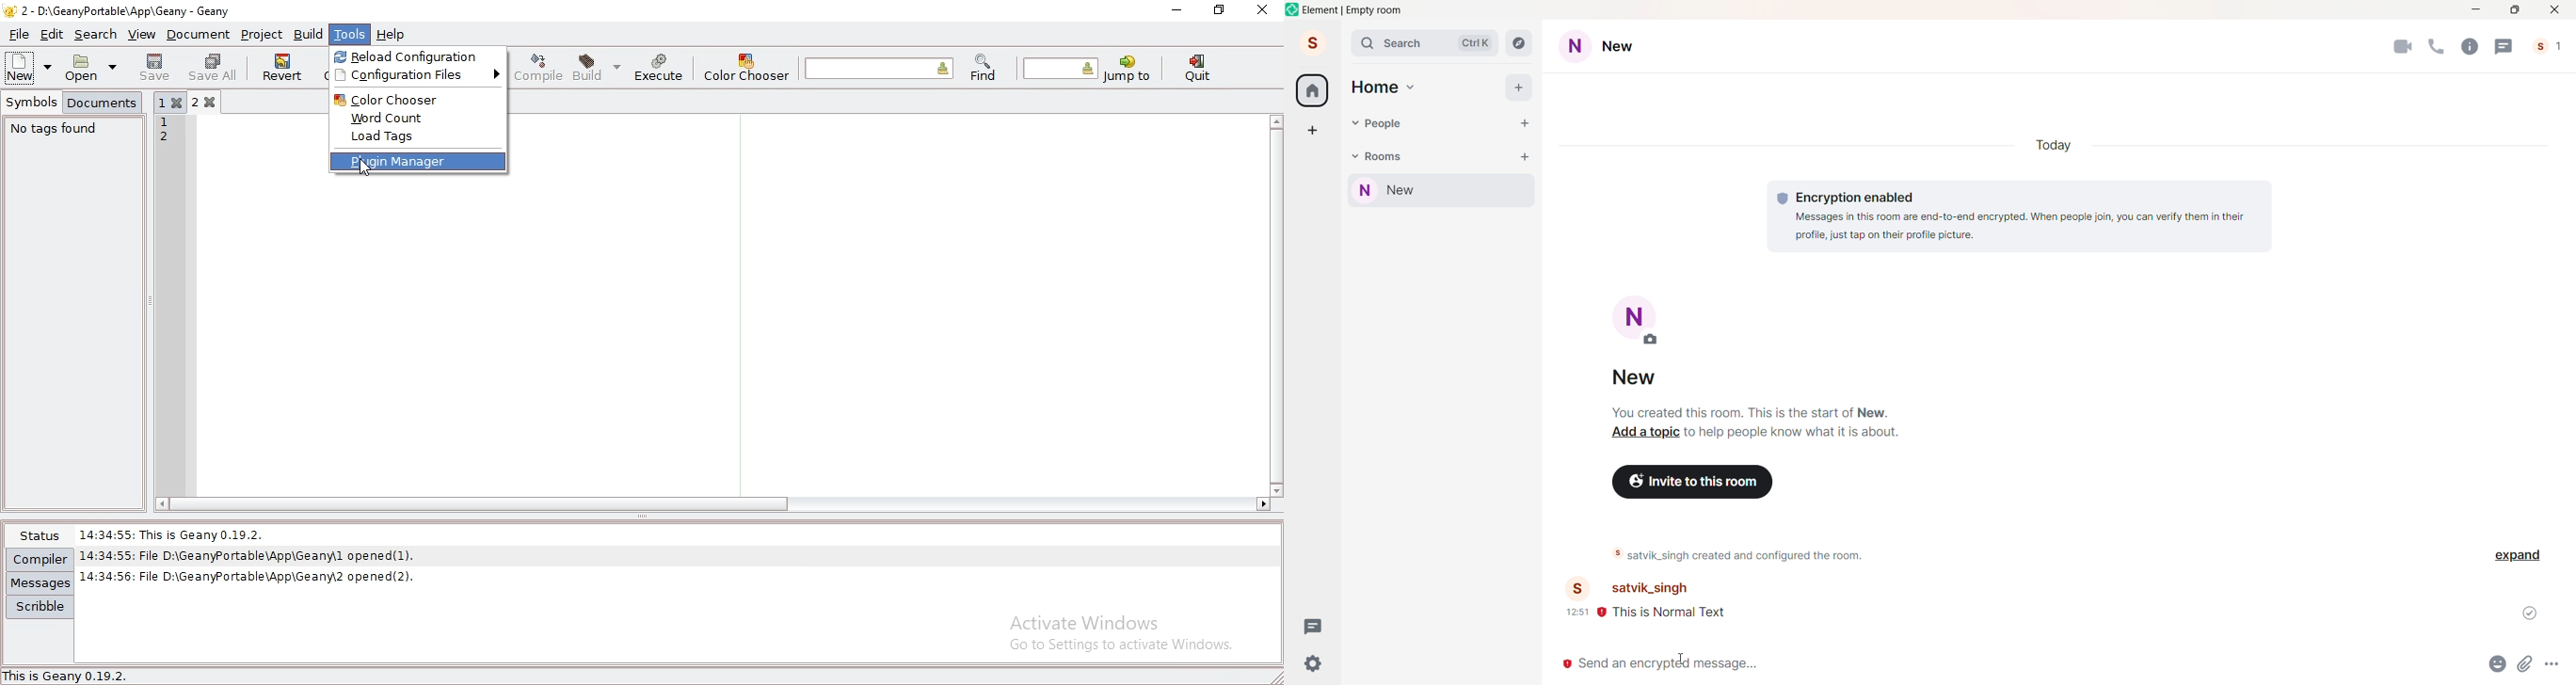 This screenshot has width=2576, height=700. Describe the element at coordinates (2515, 10) in the screenshot. I see `Maximize` at that location.